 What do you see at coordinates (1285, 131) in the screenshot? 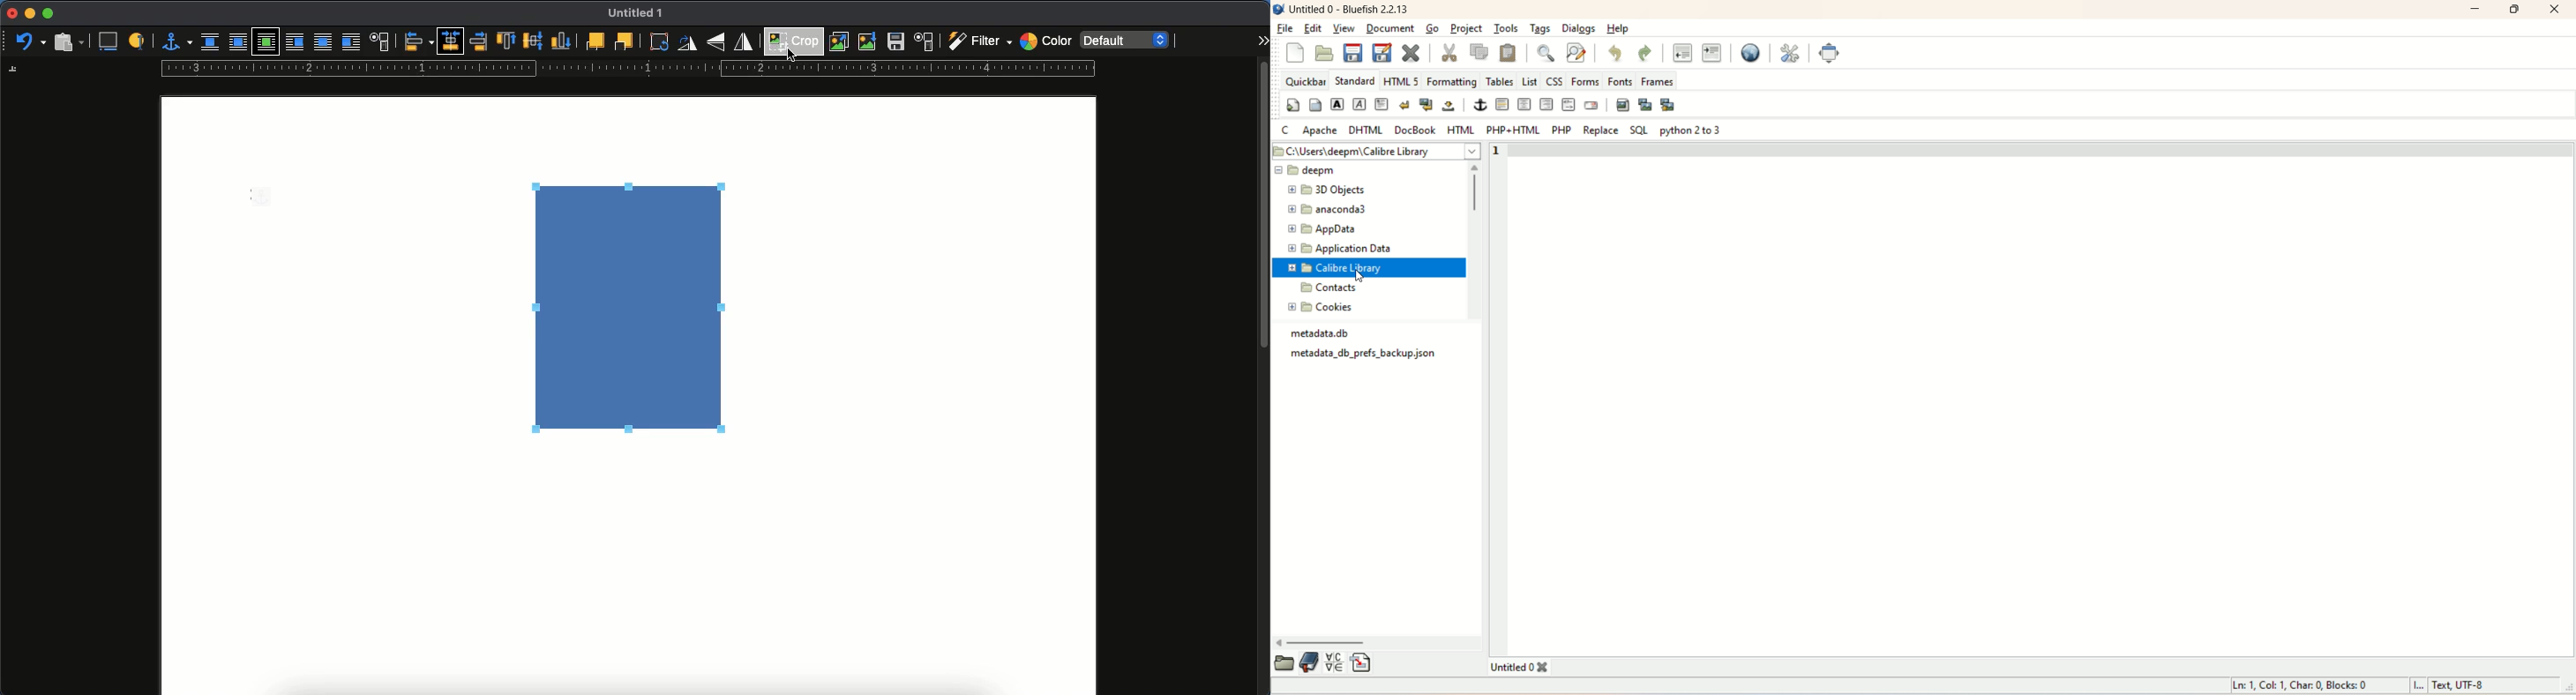
I see `C` at bounding box center [1285, 131].